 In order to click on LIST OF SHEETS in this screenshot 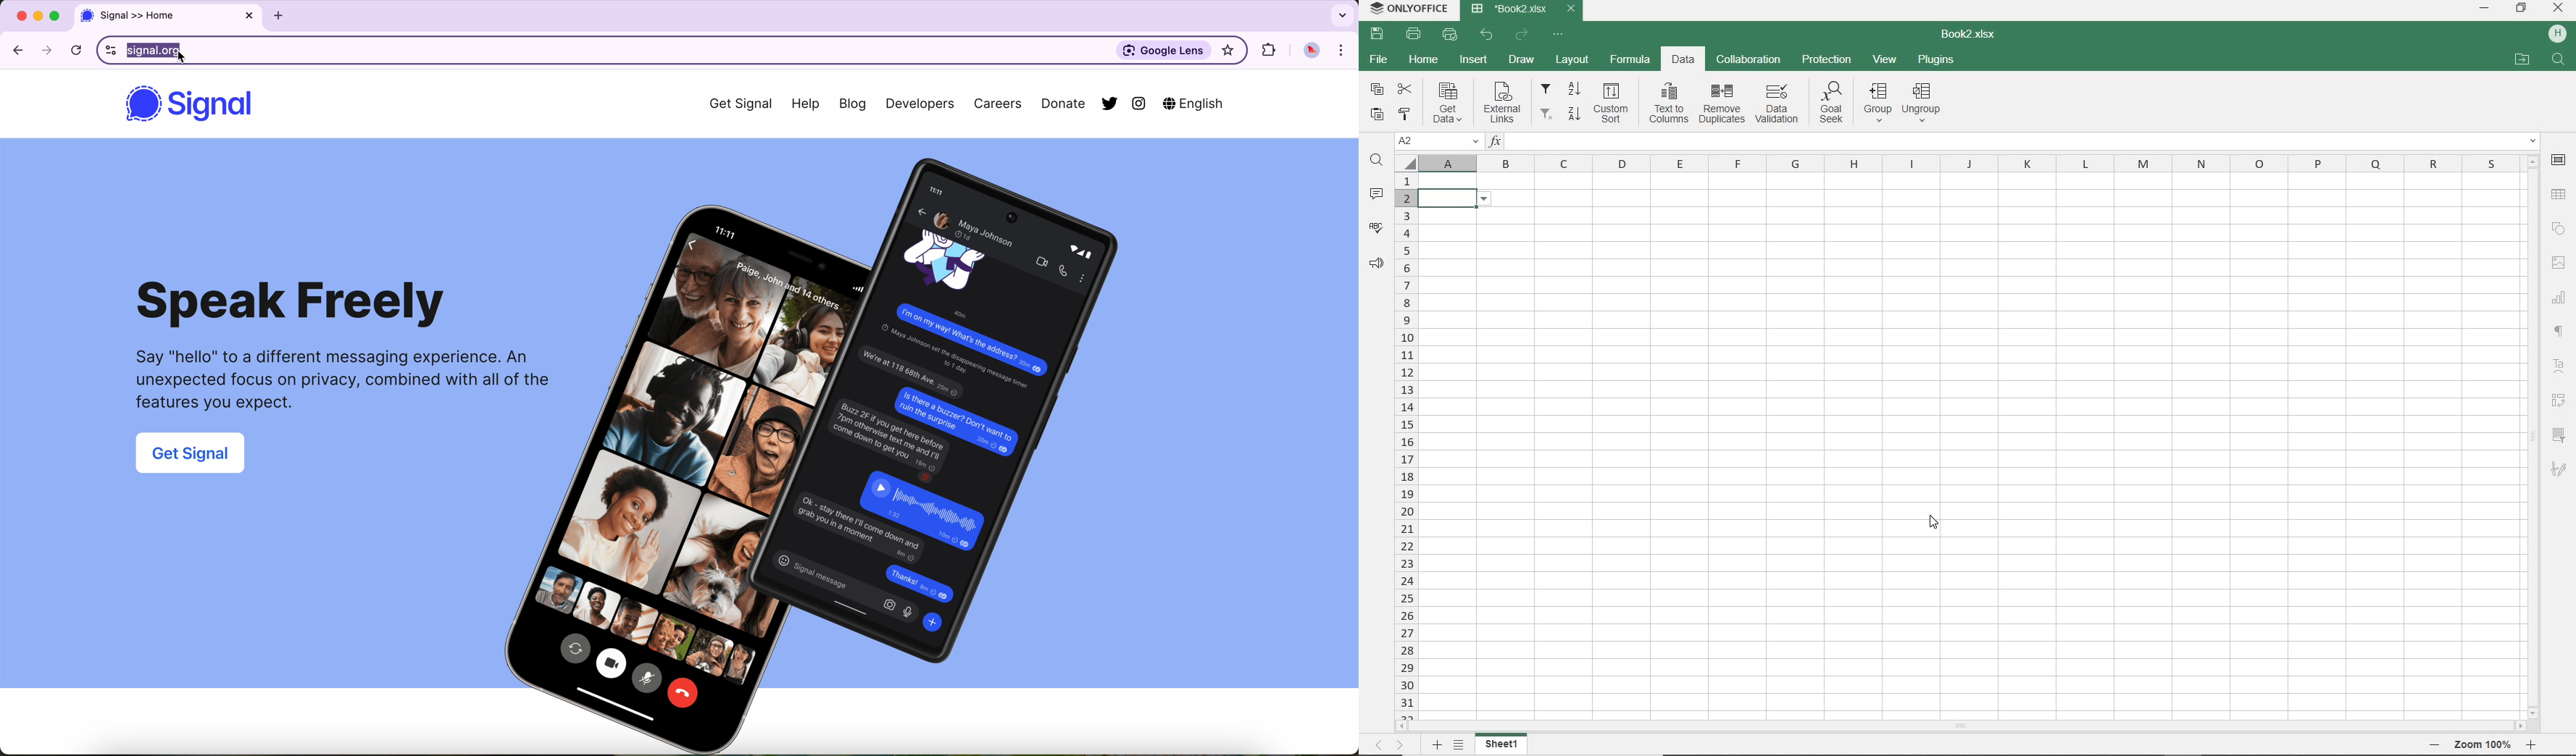, I will do `click(1462, 746)`.